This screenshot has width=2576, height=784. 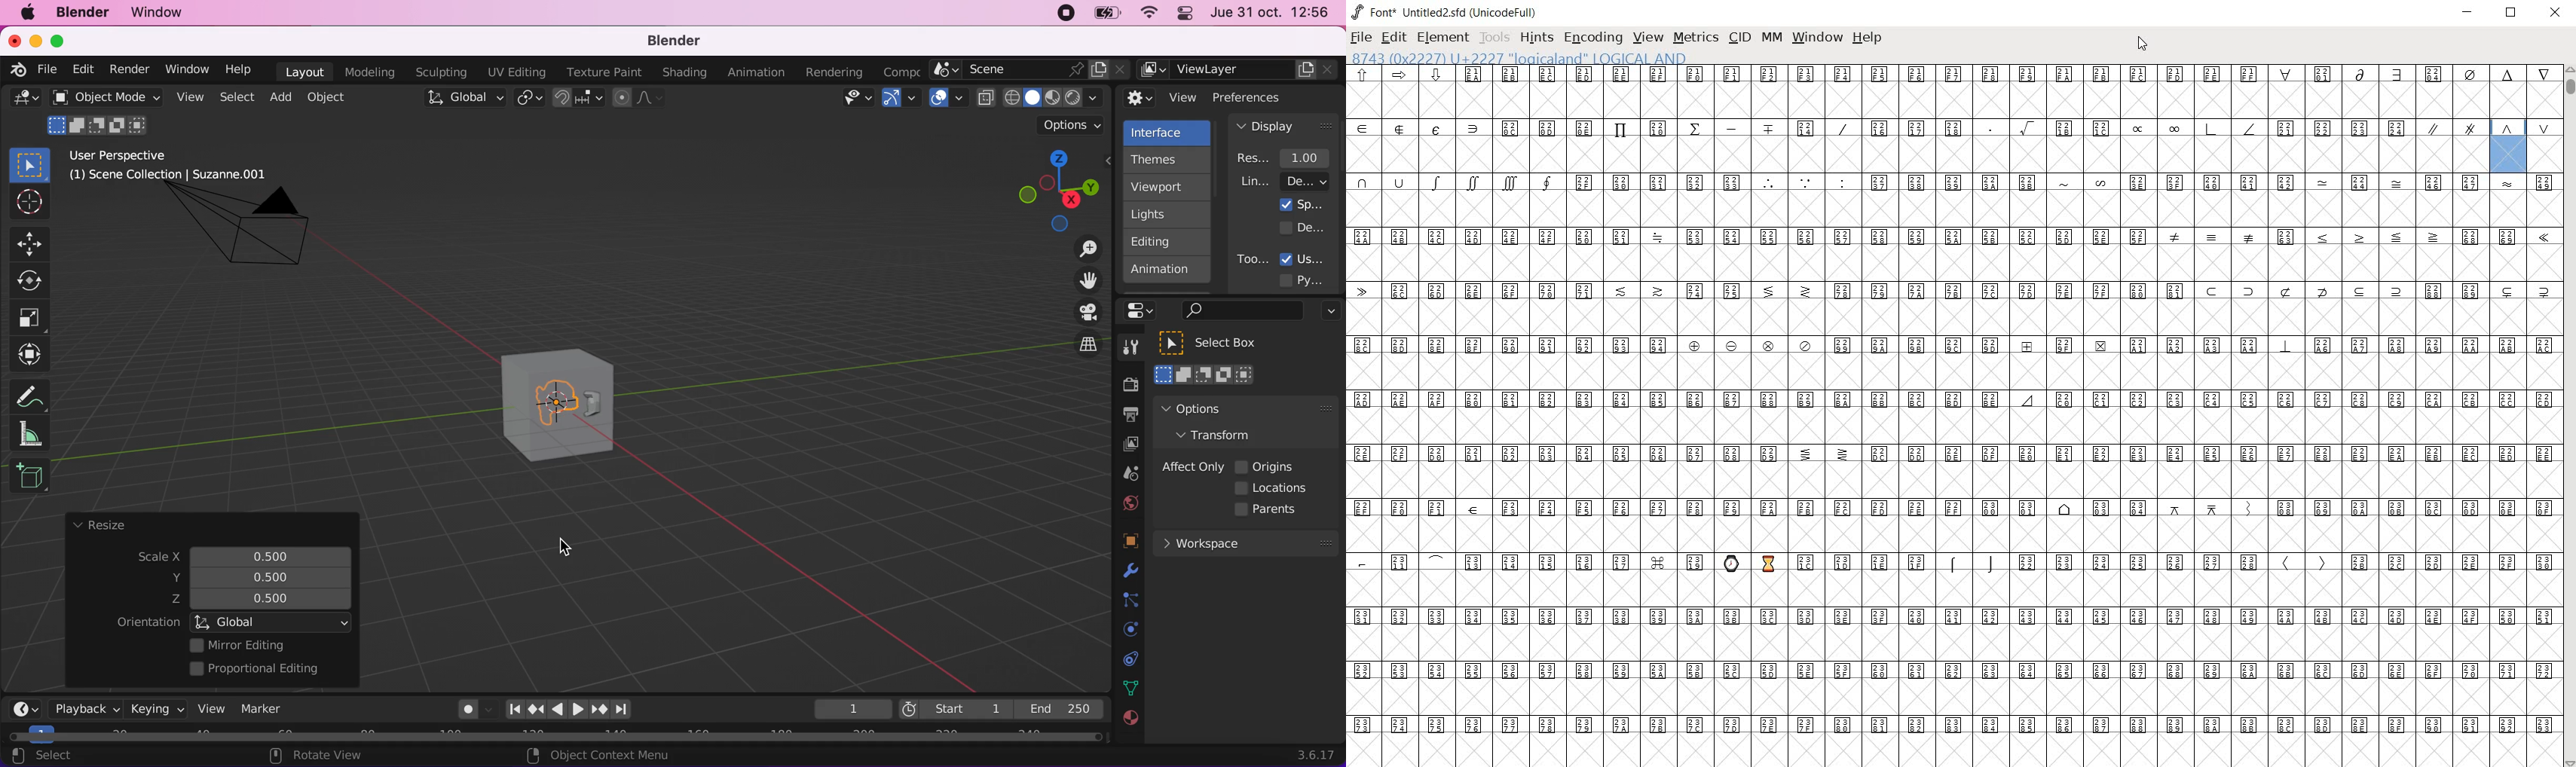 I want to click on scale, so click(x=149, y=558).